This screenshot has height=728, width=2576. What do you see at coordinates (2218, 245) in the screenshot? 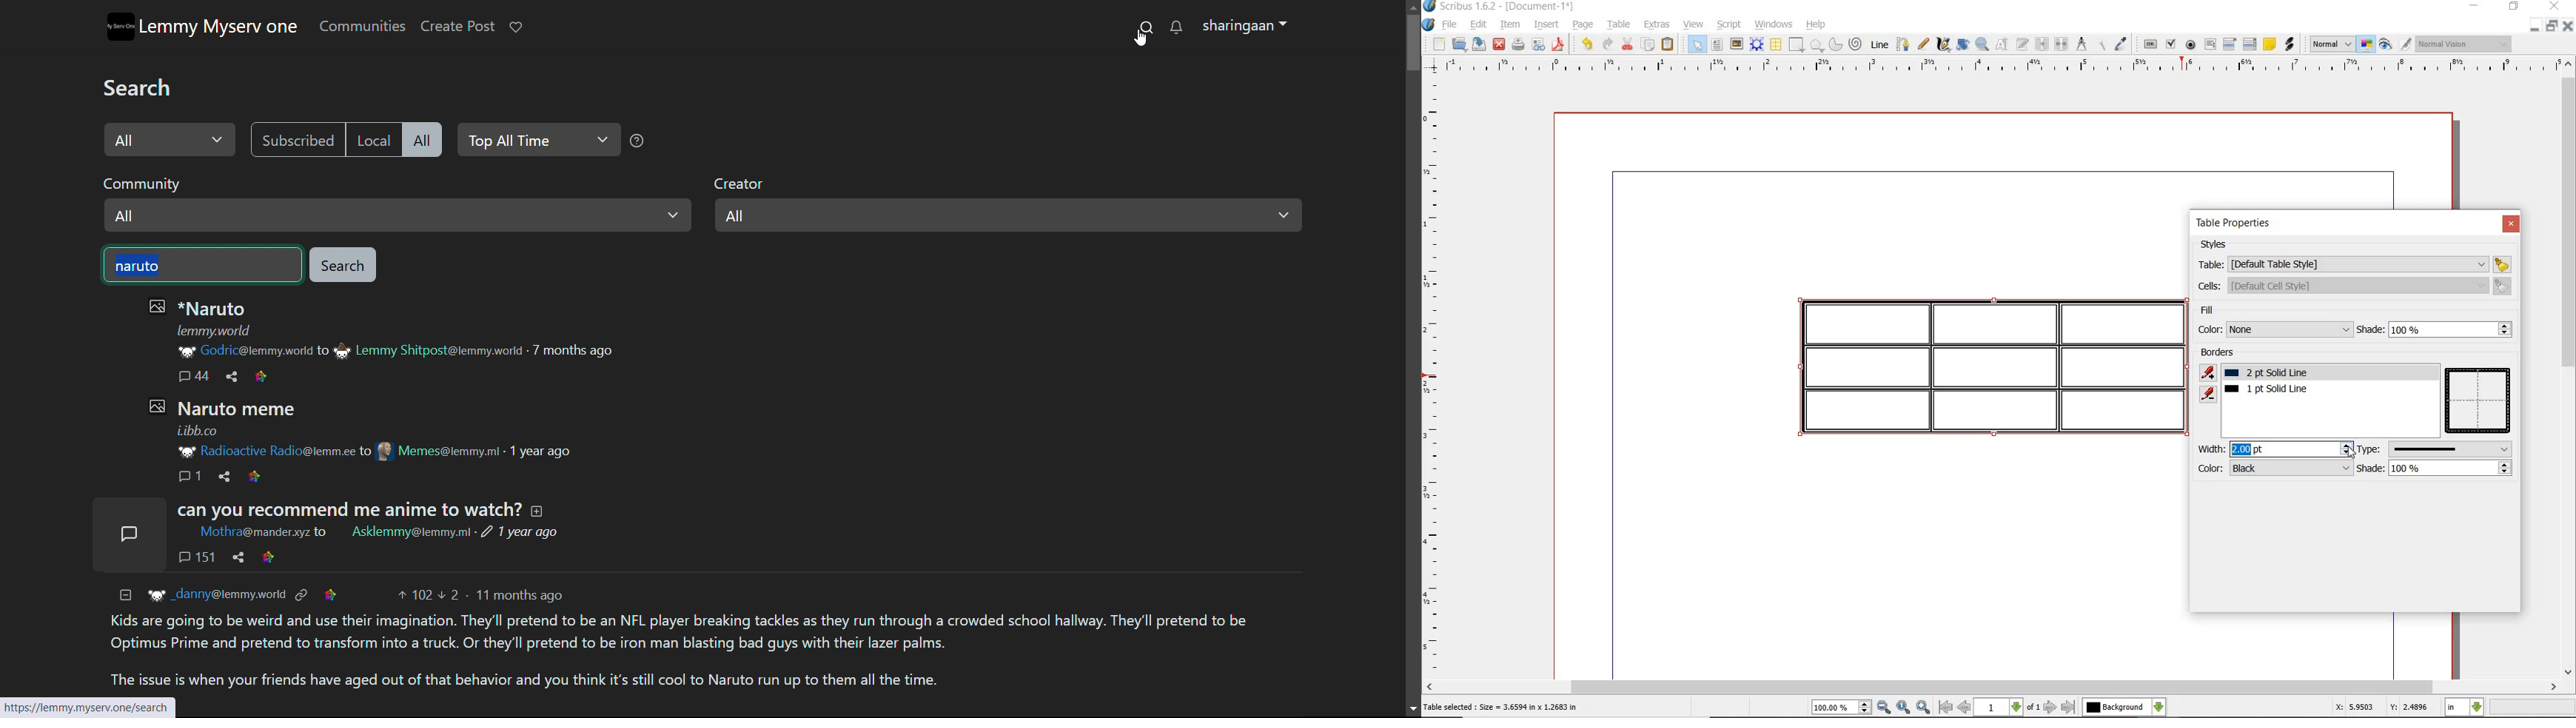
I see `styles` at bounding box center [2218, 245].